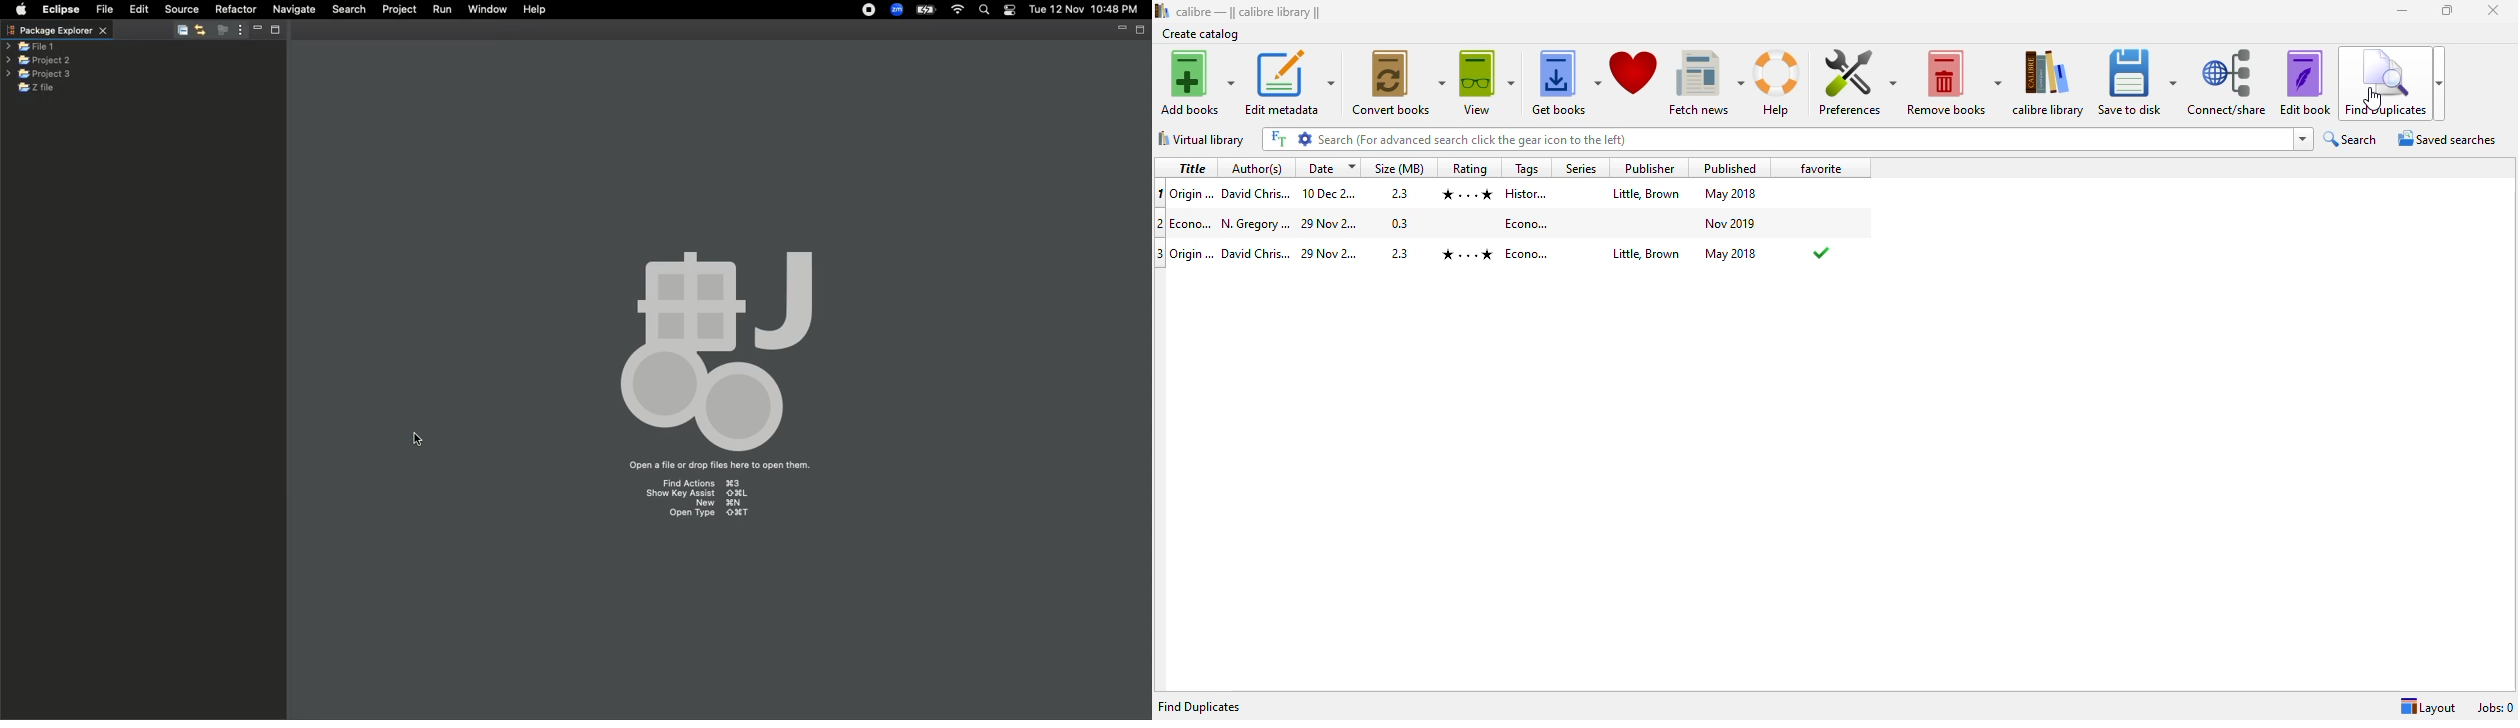 The image size is (2520, 728). What do you see at coordinates (928, 9) in the screenshot?
I see `Charge` at bounding box center [928, 9].